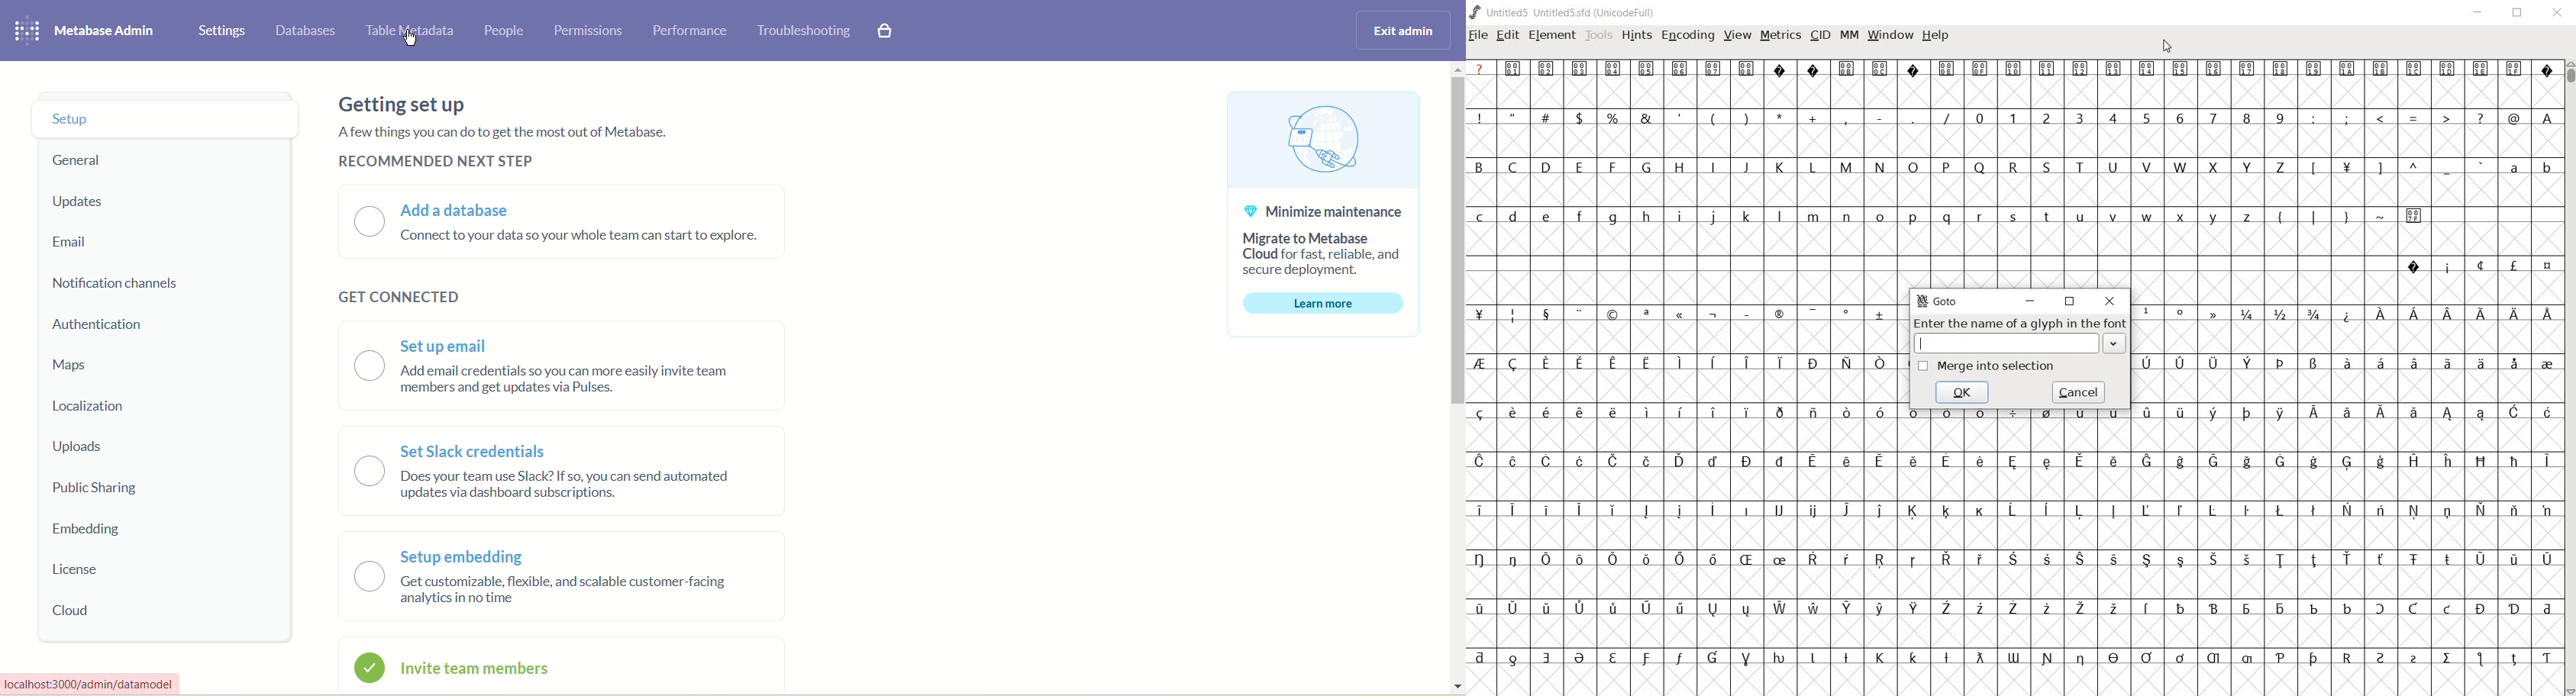 The image size is (2576, 700). What do you see at coordinates (2346, 170) in the screenshot?
I see `Symbol` at bounding box center [2346, 170].